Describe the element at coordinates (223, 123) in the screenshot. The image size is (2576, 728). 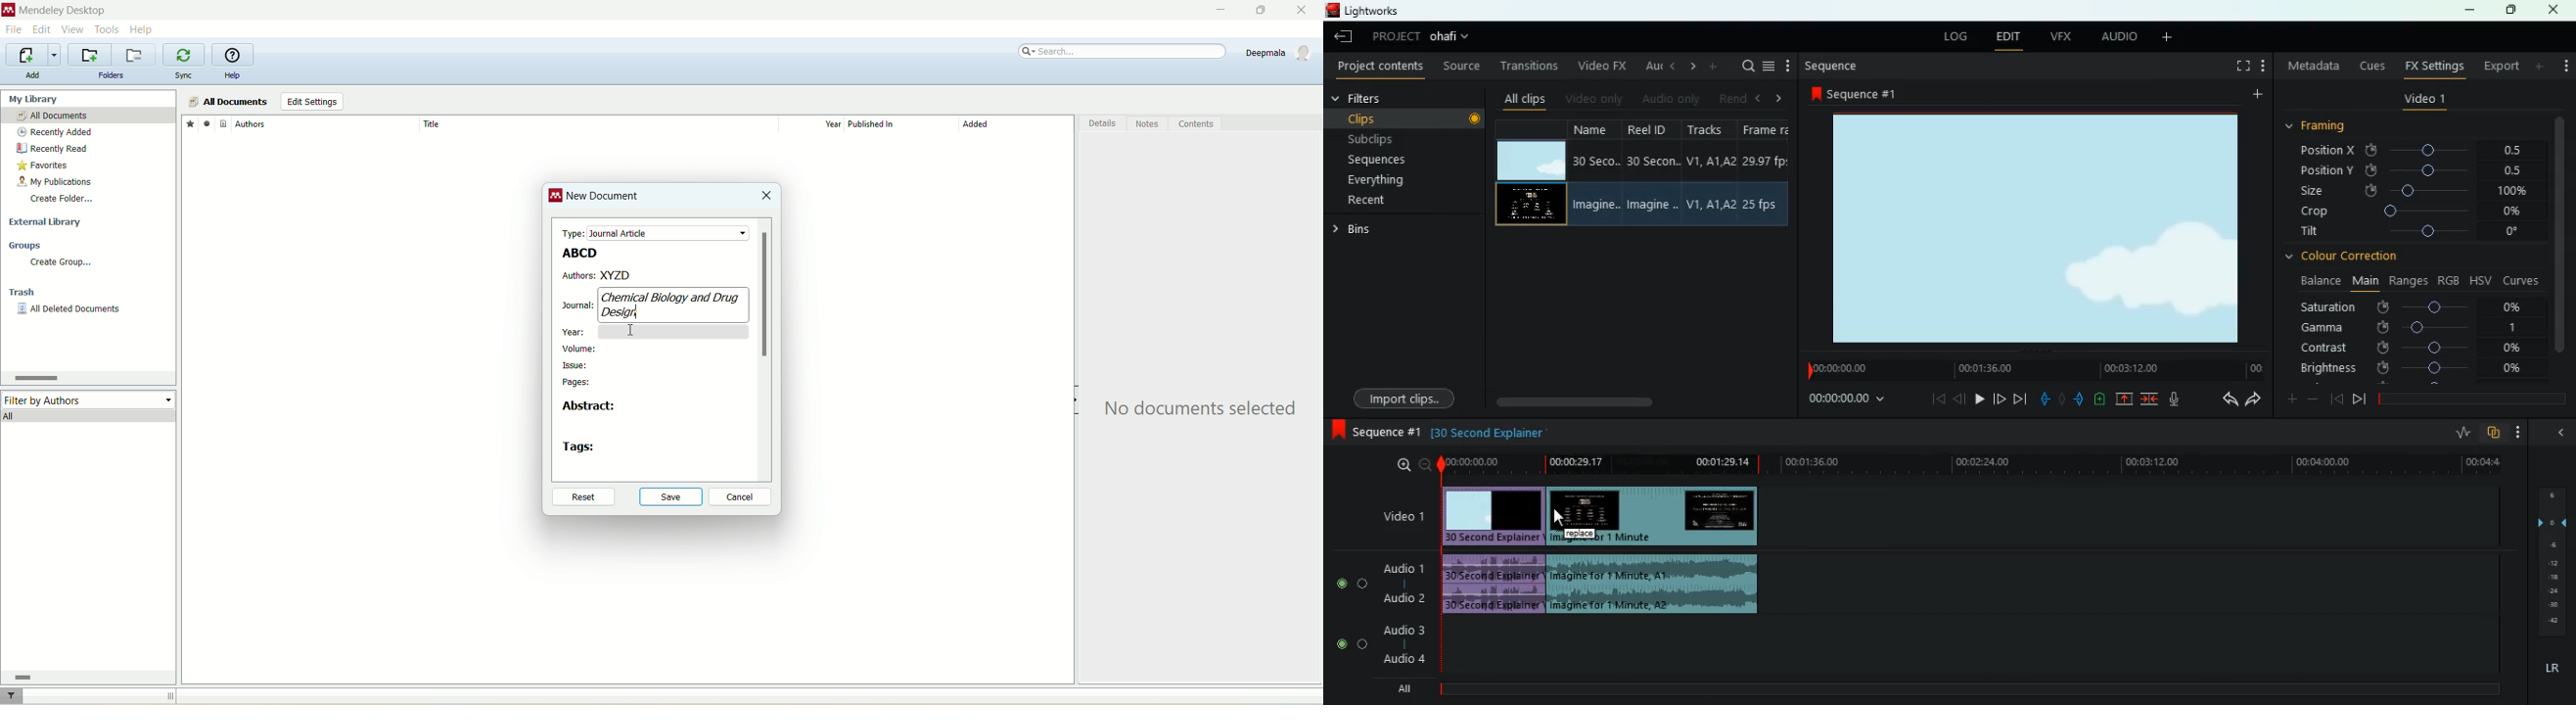
I see `document` at that location.